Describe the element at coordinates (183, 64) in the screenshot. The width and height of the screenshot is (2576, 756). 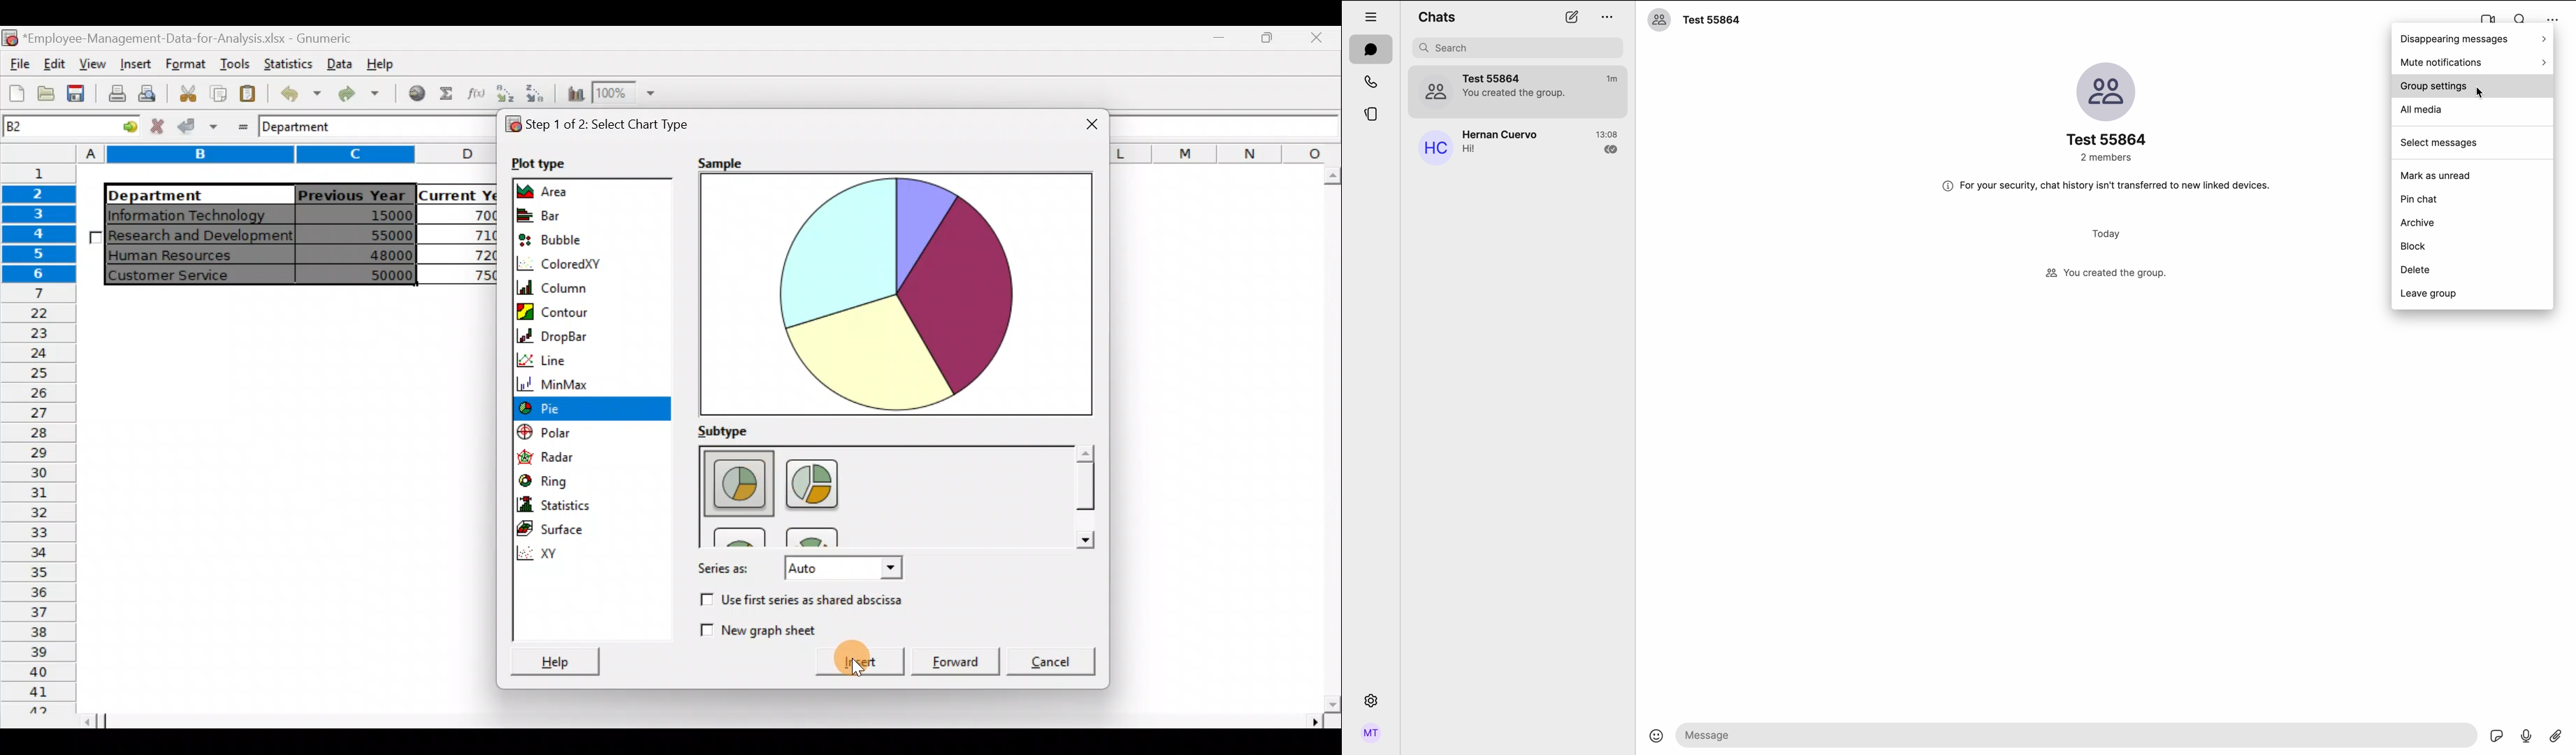
I see `Format` at that location.